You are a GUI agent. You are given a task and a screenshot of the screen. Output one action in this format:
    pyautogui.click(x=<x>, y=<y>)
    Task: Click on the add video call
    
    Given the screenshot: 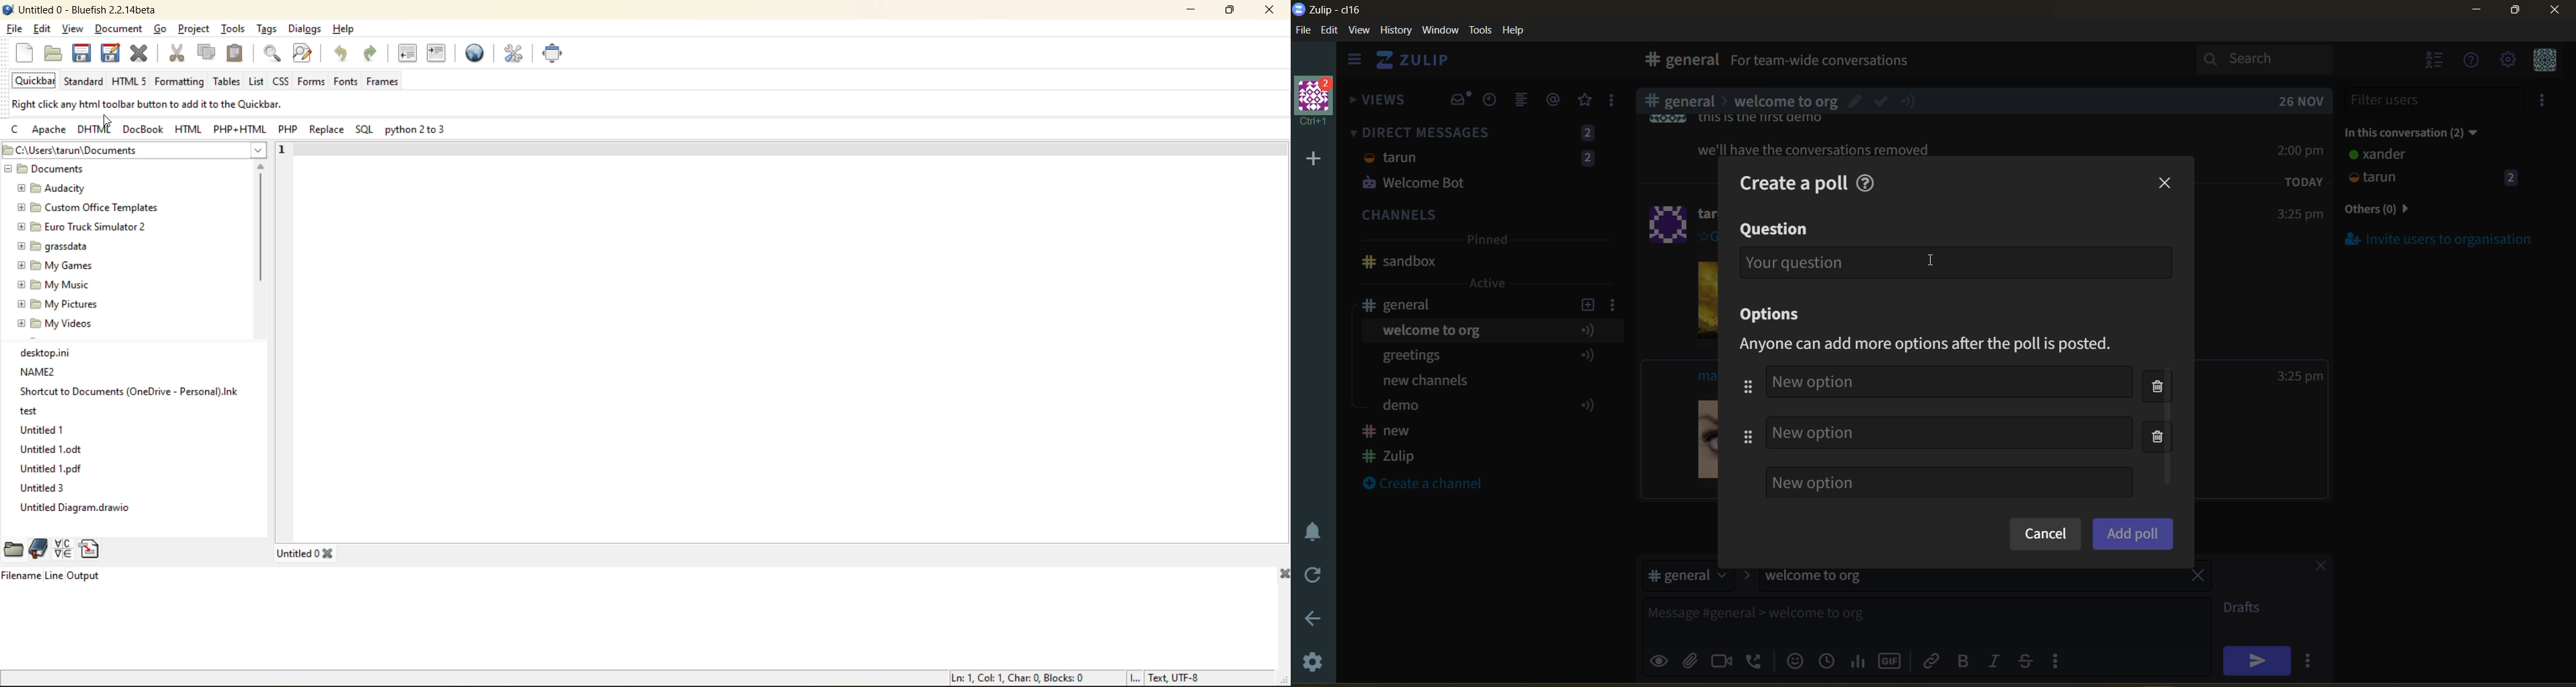 What is the action you would take?
    pyautogui.click(x=1723, y=660)
    